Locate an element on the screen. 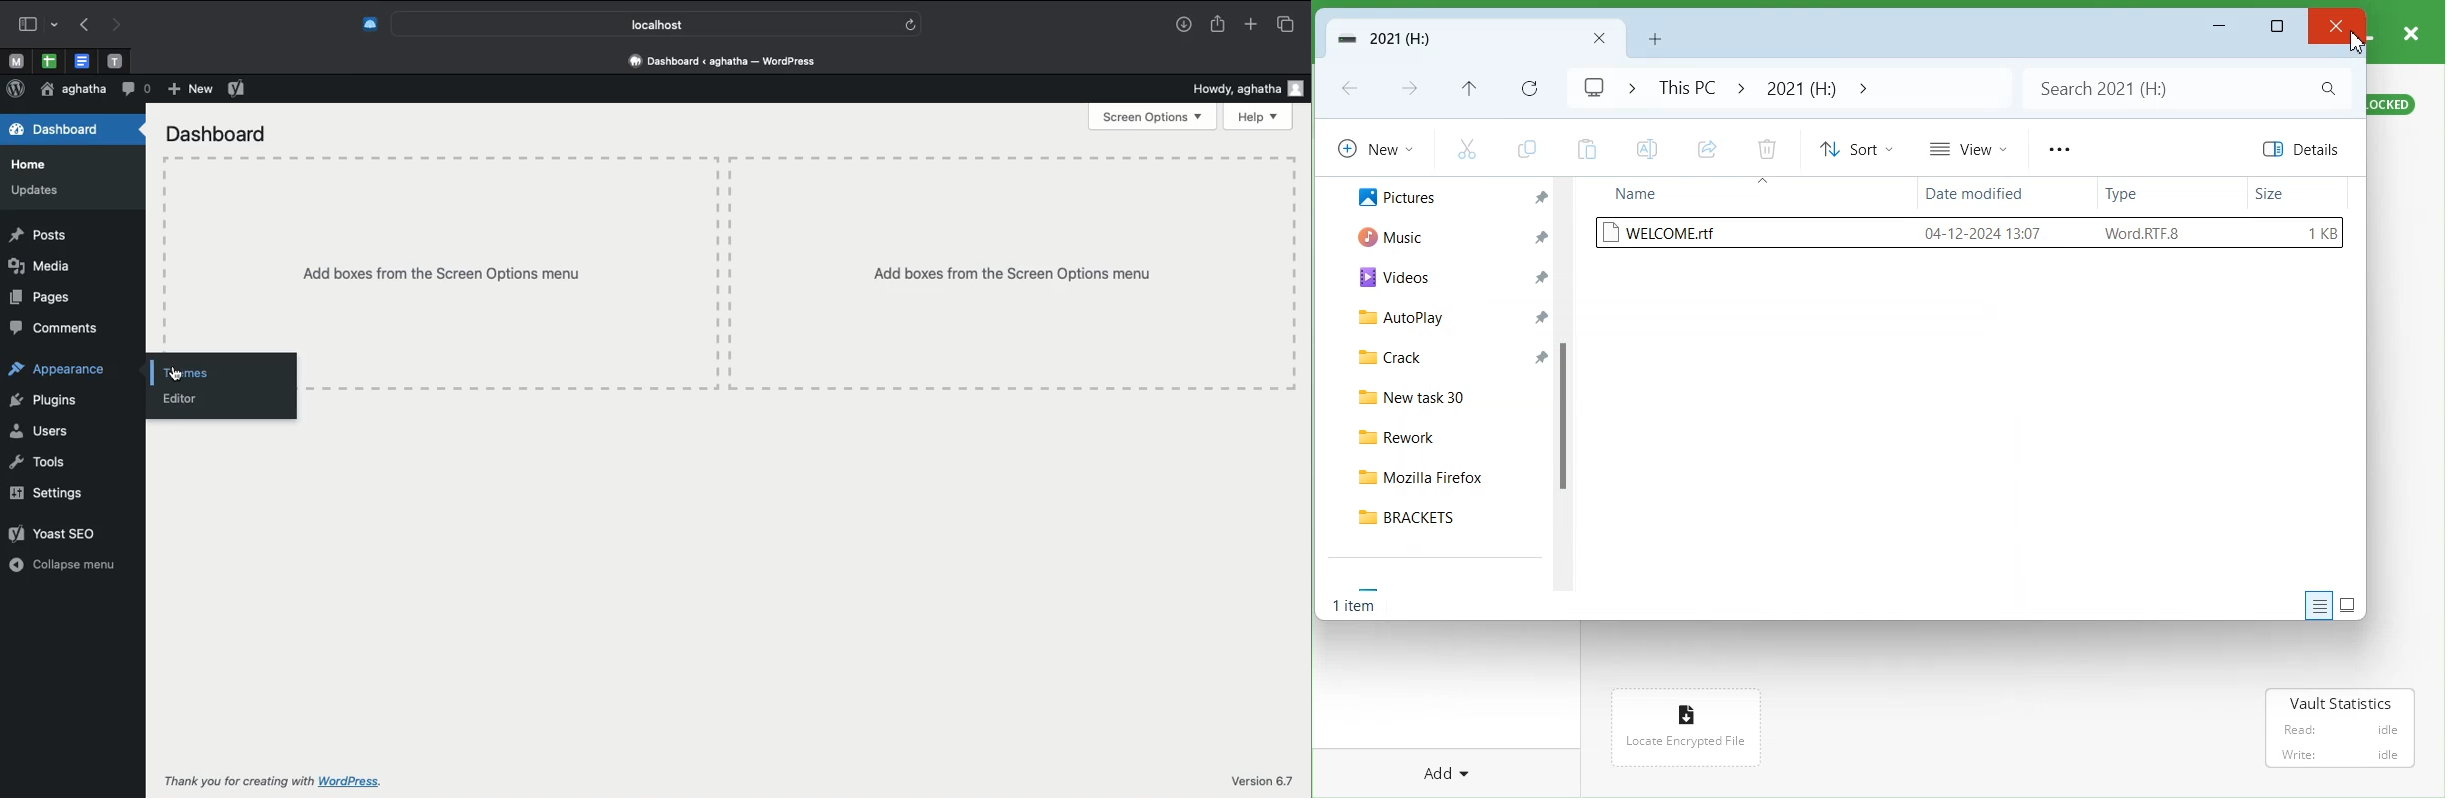 Image resolution: width=2464 pixels, height=812 pixels. Undo is located at coordinates (85, 24).